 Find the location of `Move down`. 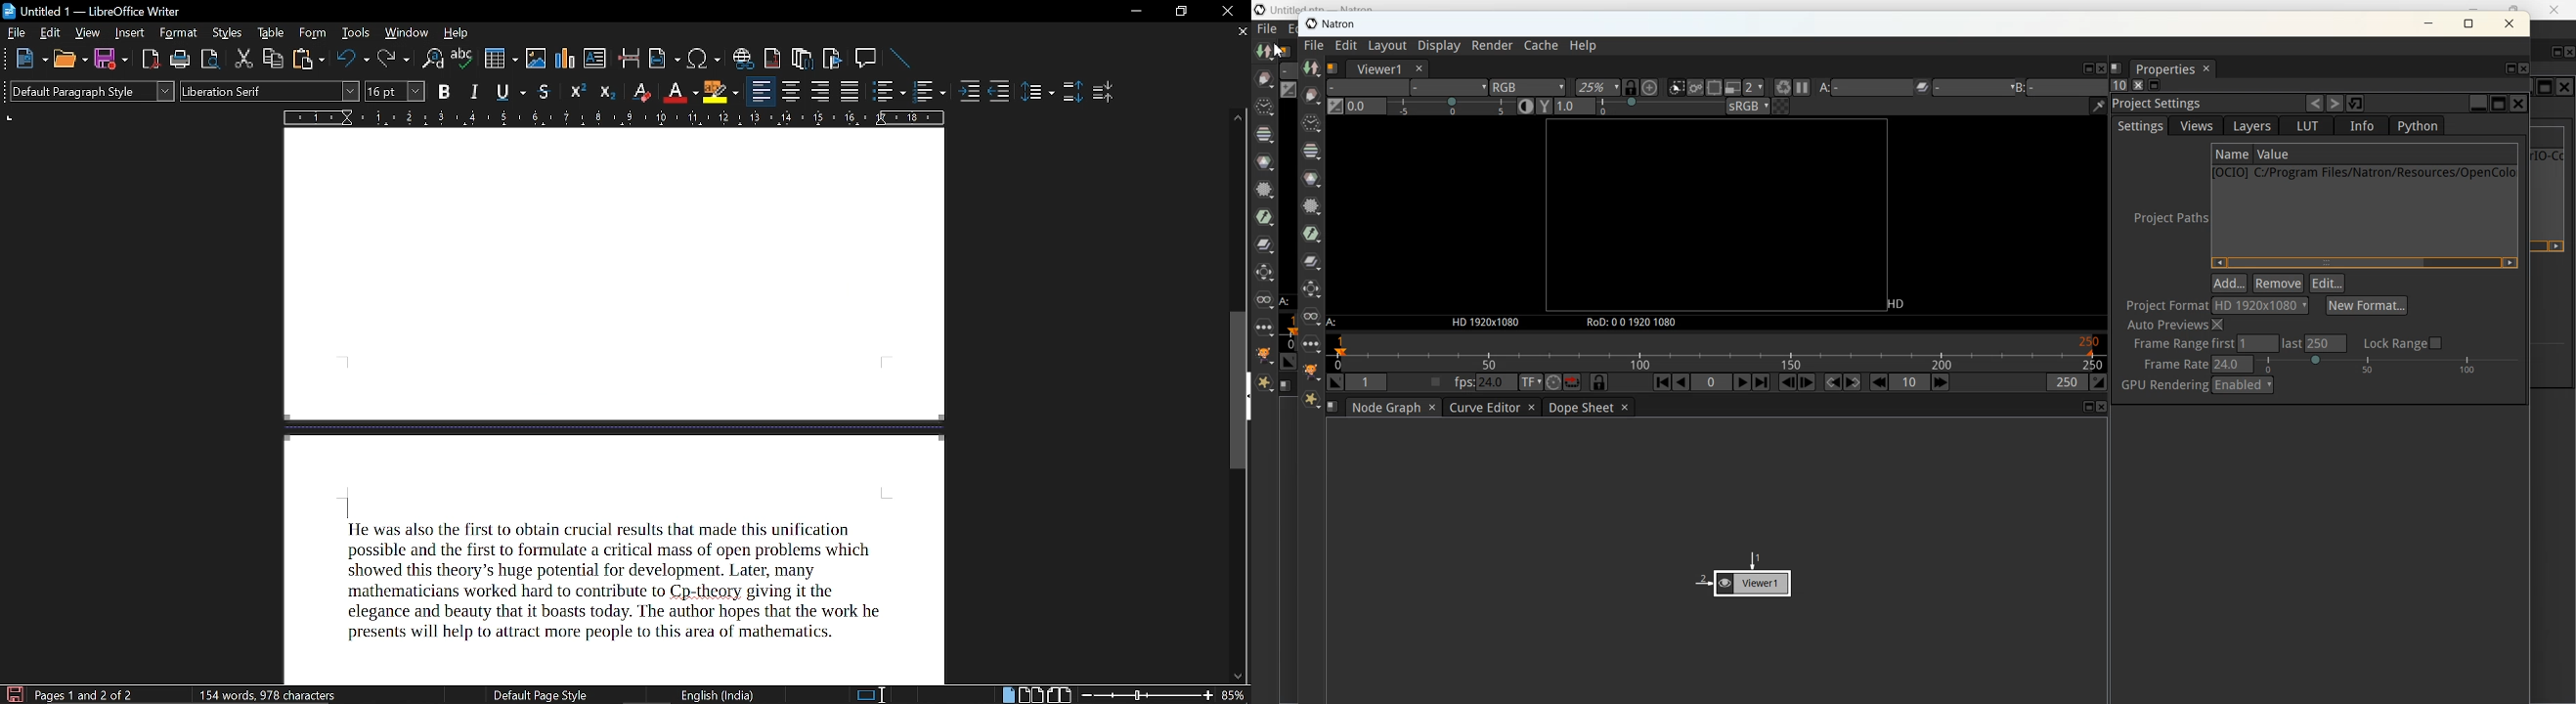

Move down is located at coordinates (1235, 675).